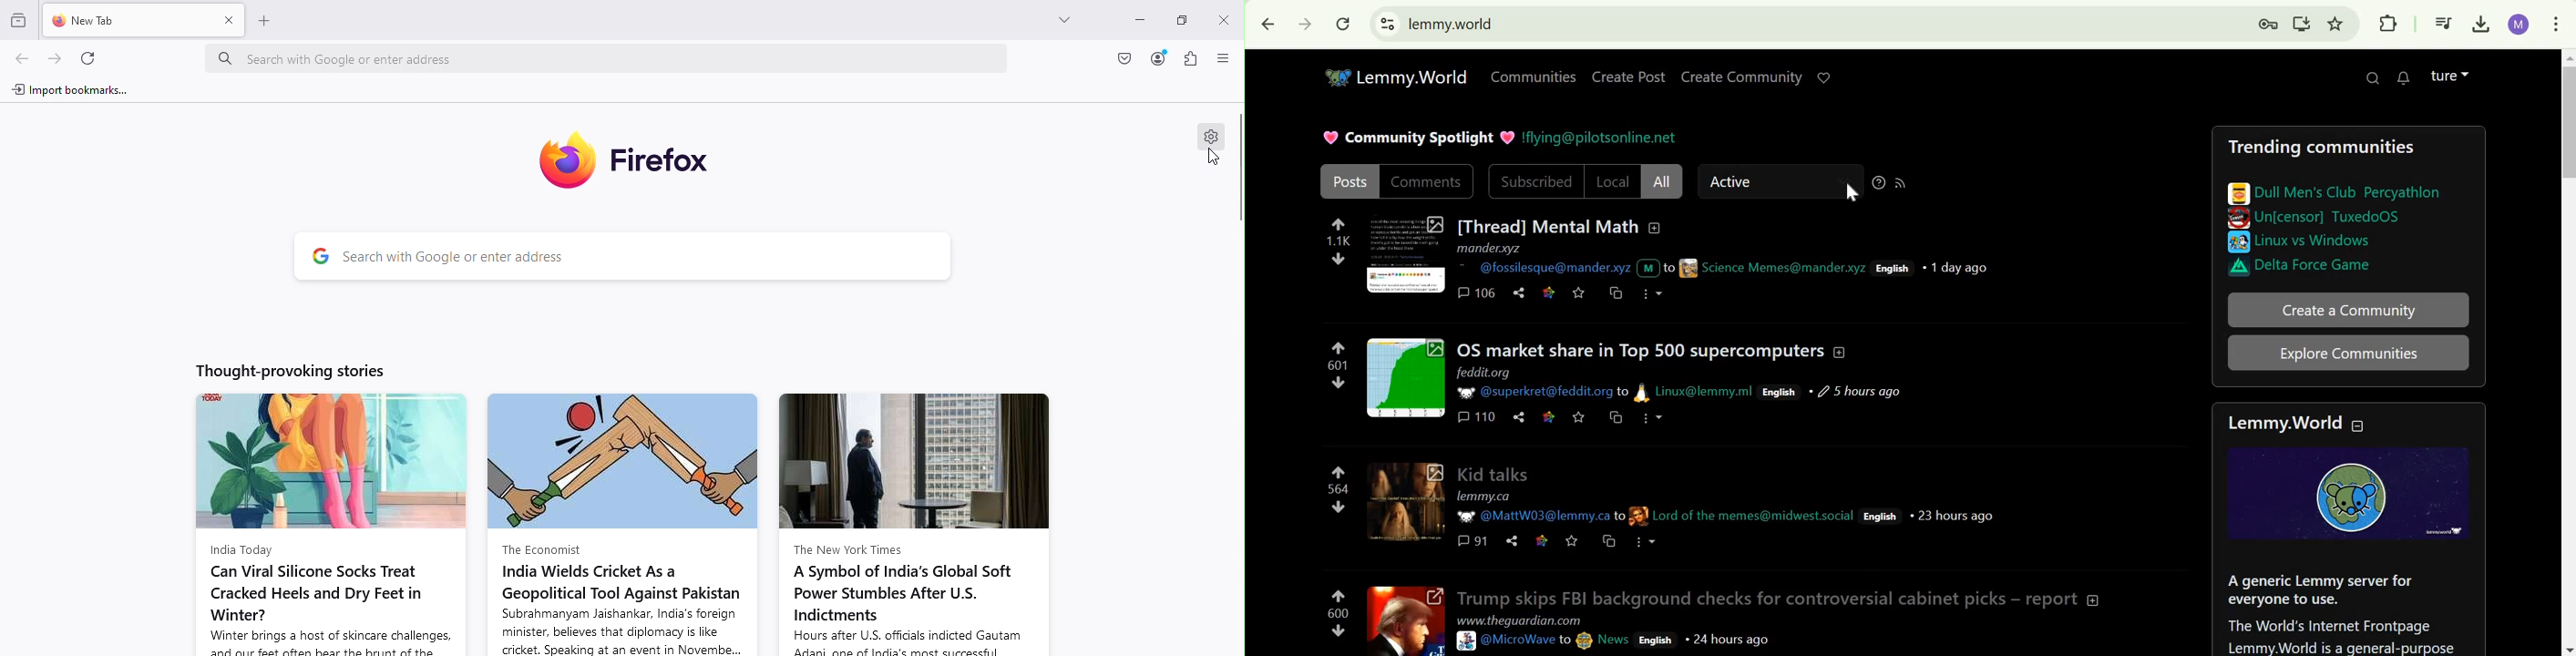  I want to click on Cursor, so click(1216, 159).